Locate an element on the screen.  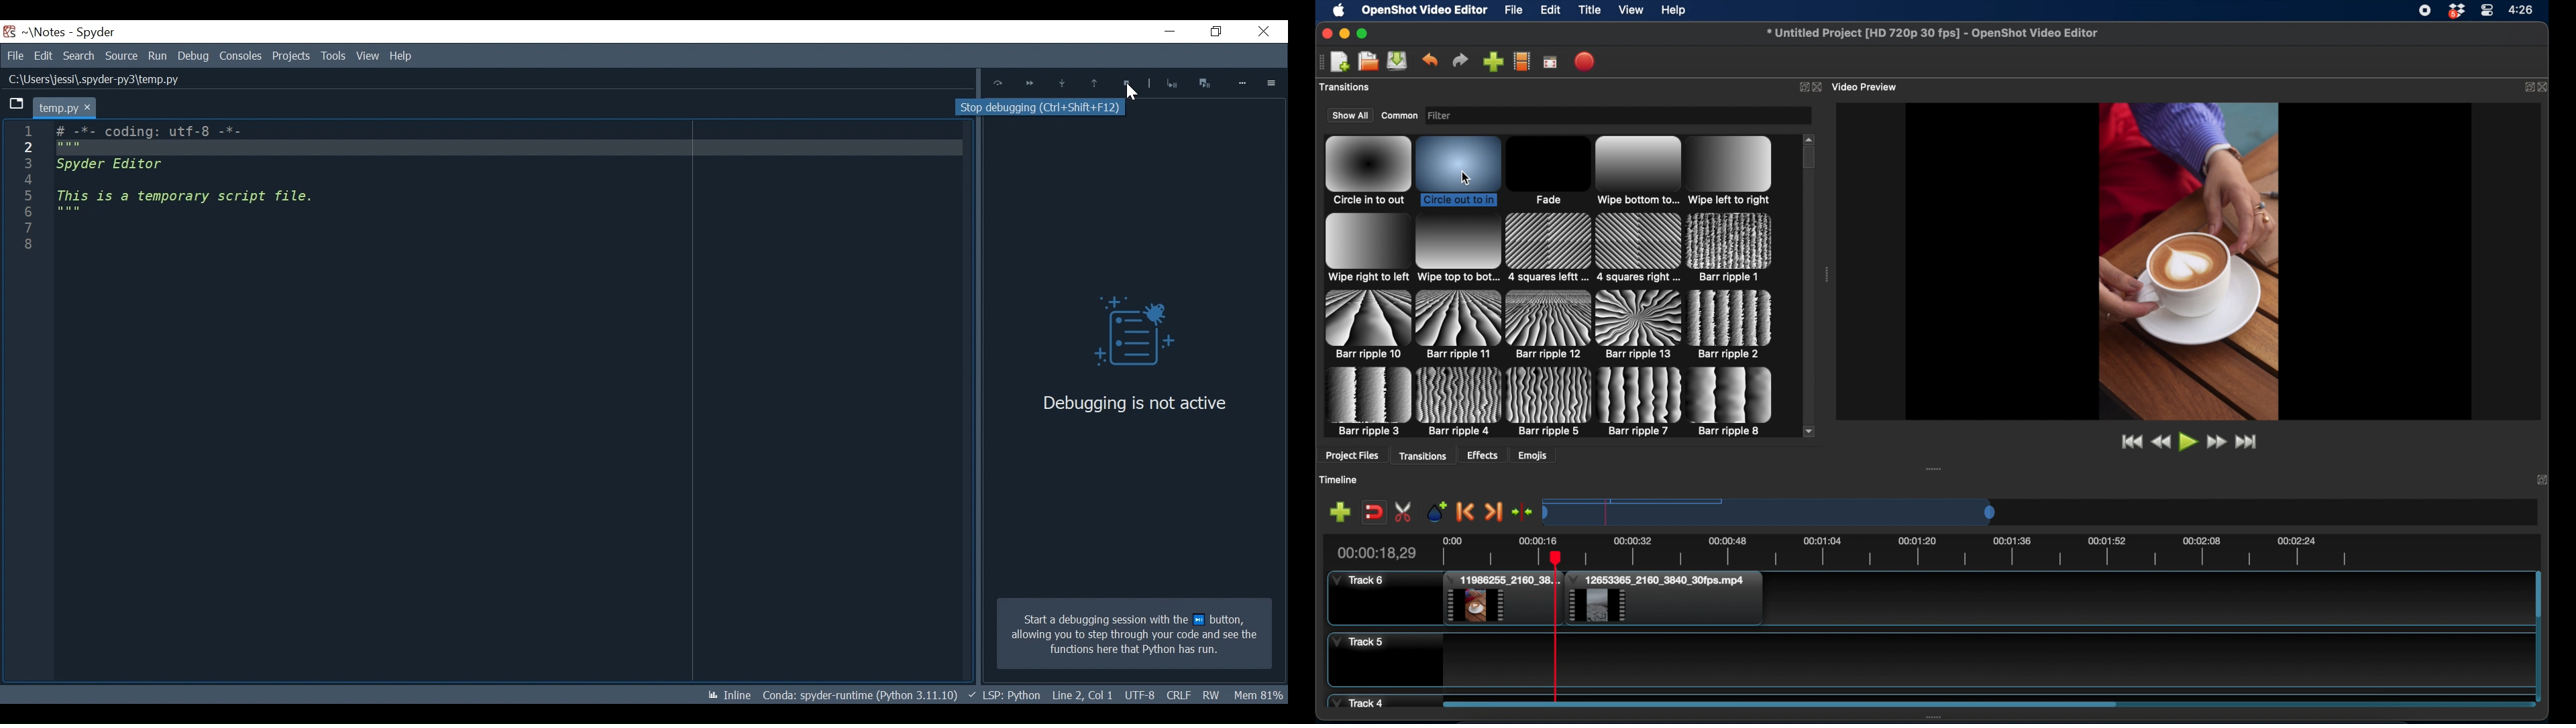
timeline is located at coordinates (1952, 549).